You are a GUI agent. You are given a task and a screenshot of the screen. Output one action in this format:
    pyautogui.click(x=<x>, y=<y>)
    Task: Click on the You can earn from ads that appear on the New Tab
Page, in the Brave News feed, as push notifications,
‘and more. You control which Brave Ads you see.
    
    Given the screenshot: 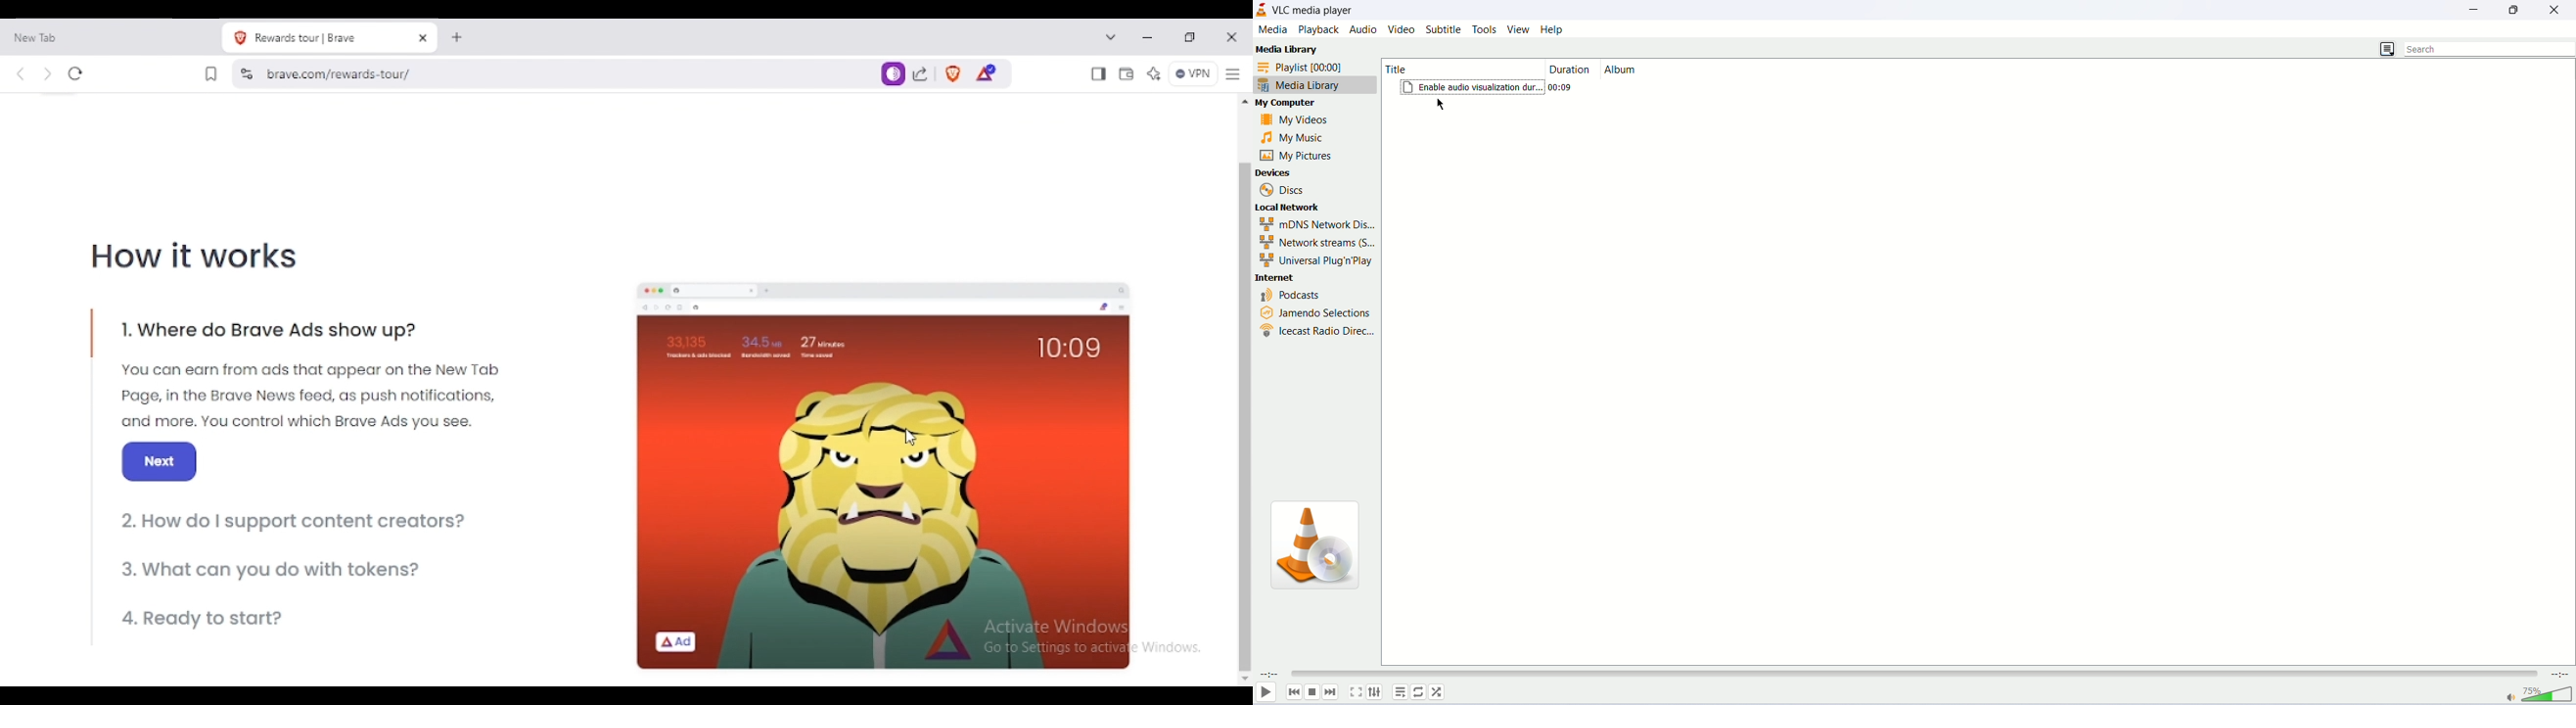 What is the action you would take?
    pyautogui.click(x=310, y=398)
    